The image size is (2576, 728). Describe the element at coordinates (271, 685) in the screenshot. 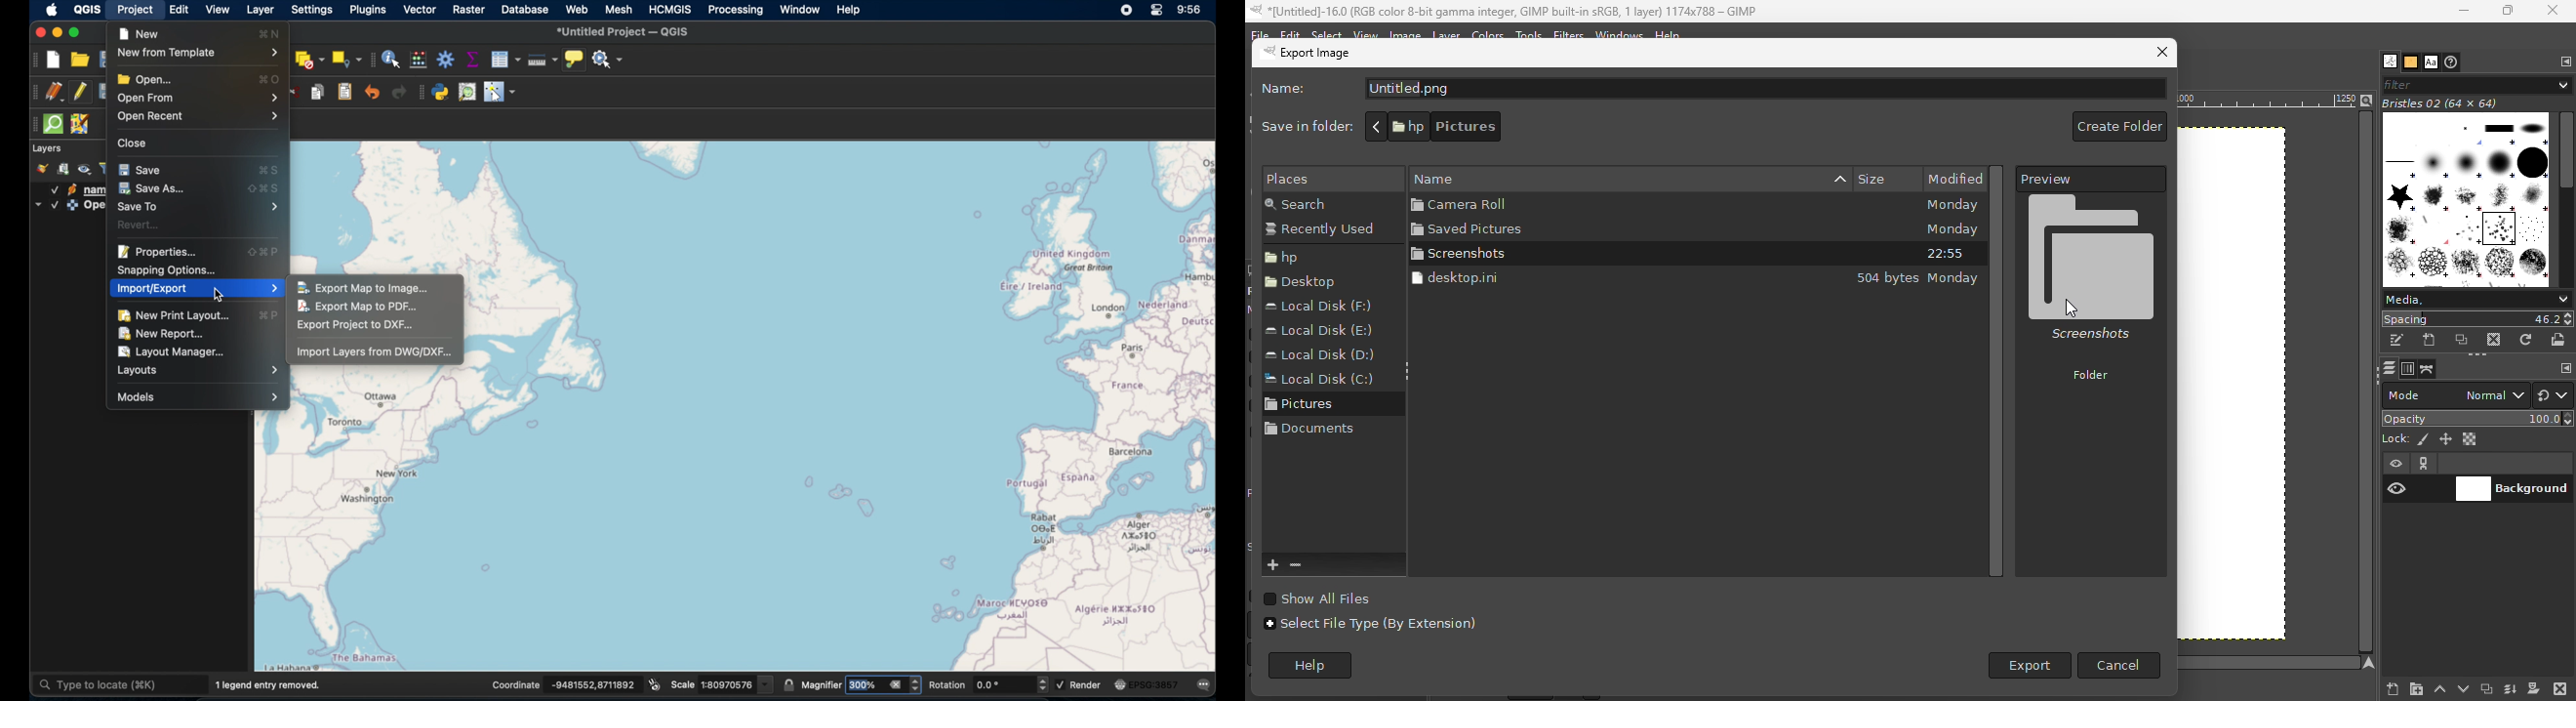

I see `1 legend entry removed` at that location.